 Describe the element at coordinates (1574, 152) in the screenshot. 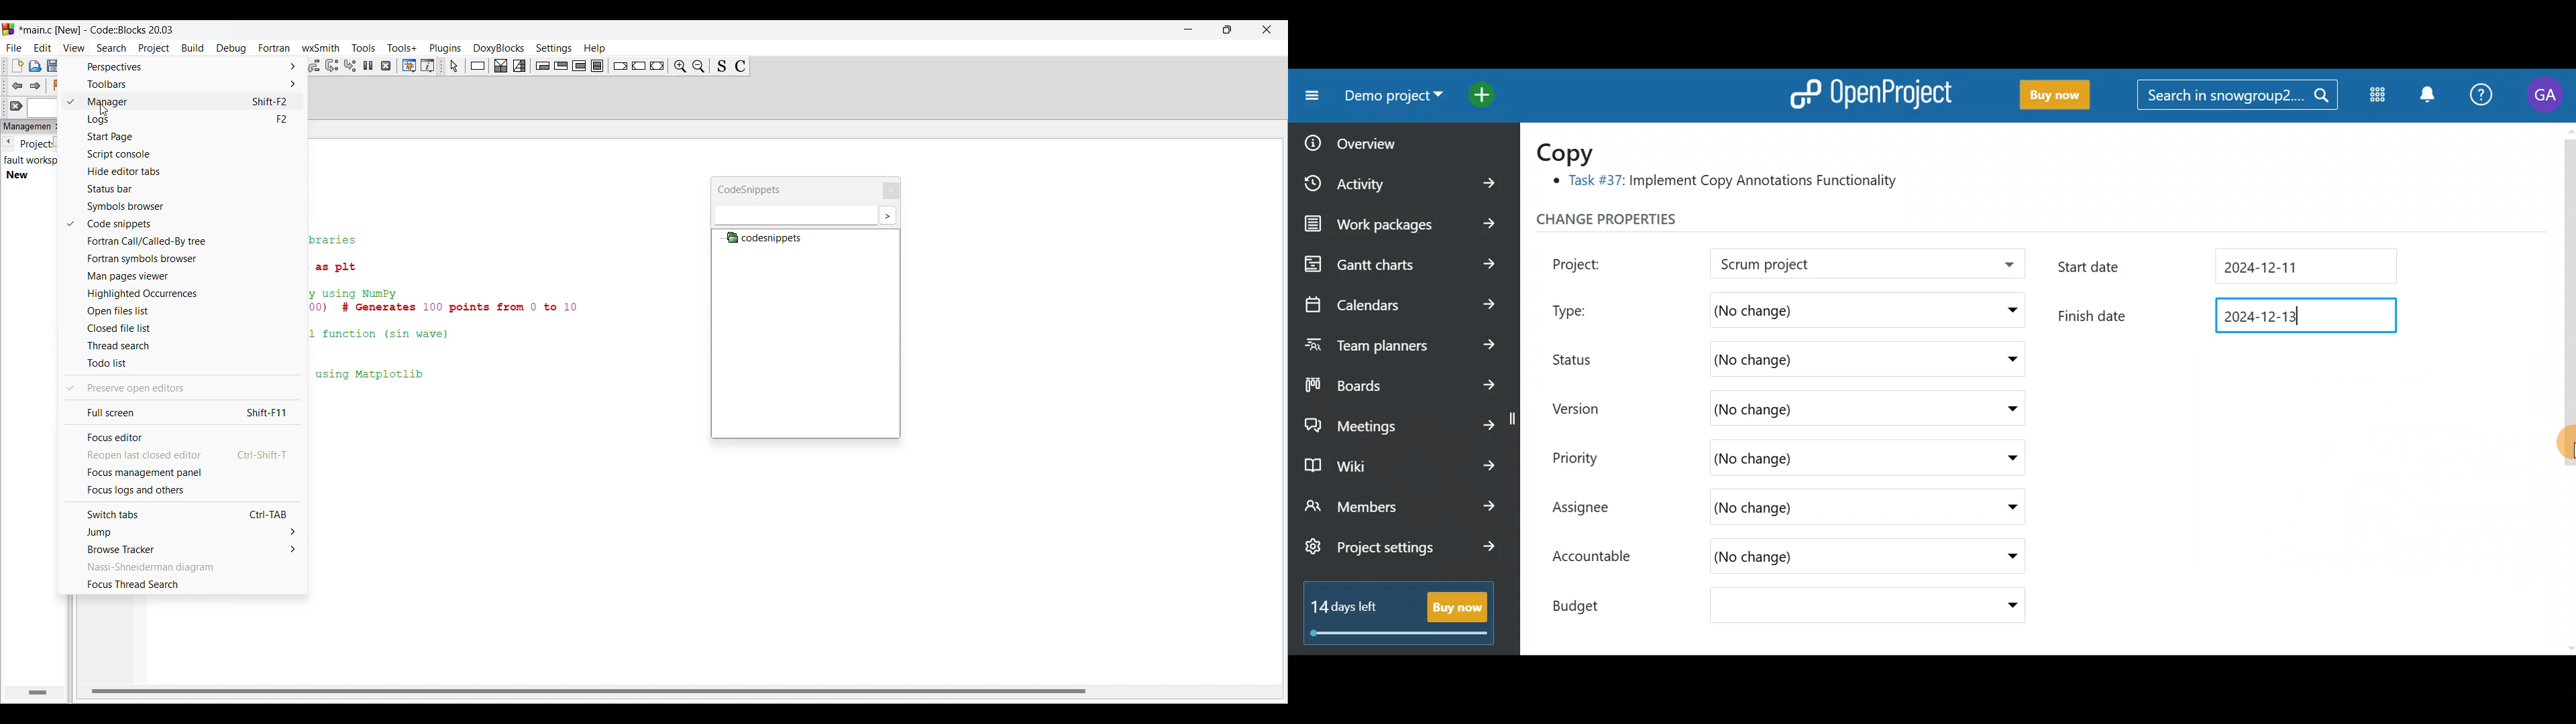

I see `Copy` at that location.